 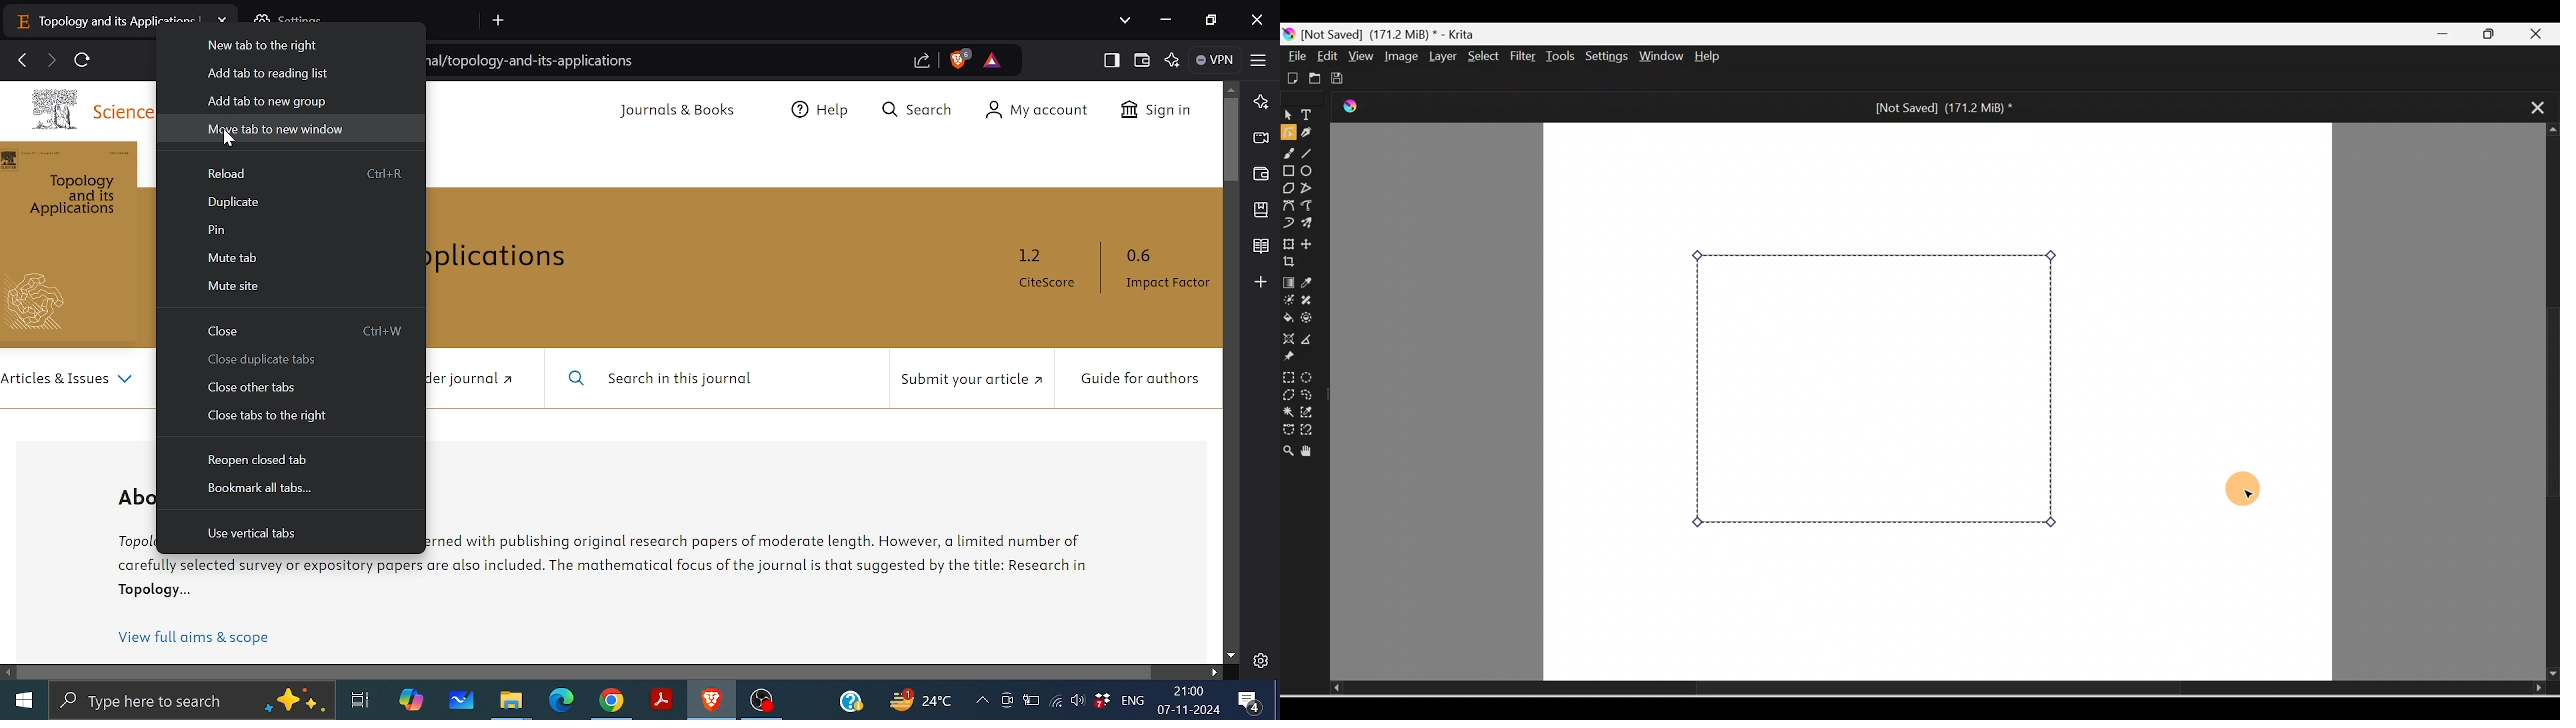 I want to click on Layer, so click(x=1440, y=57).